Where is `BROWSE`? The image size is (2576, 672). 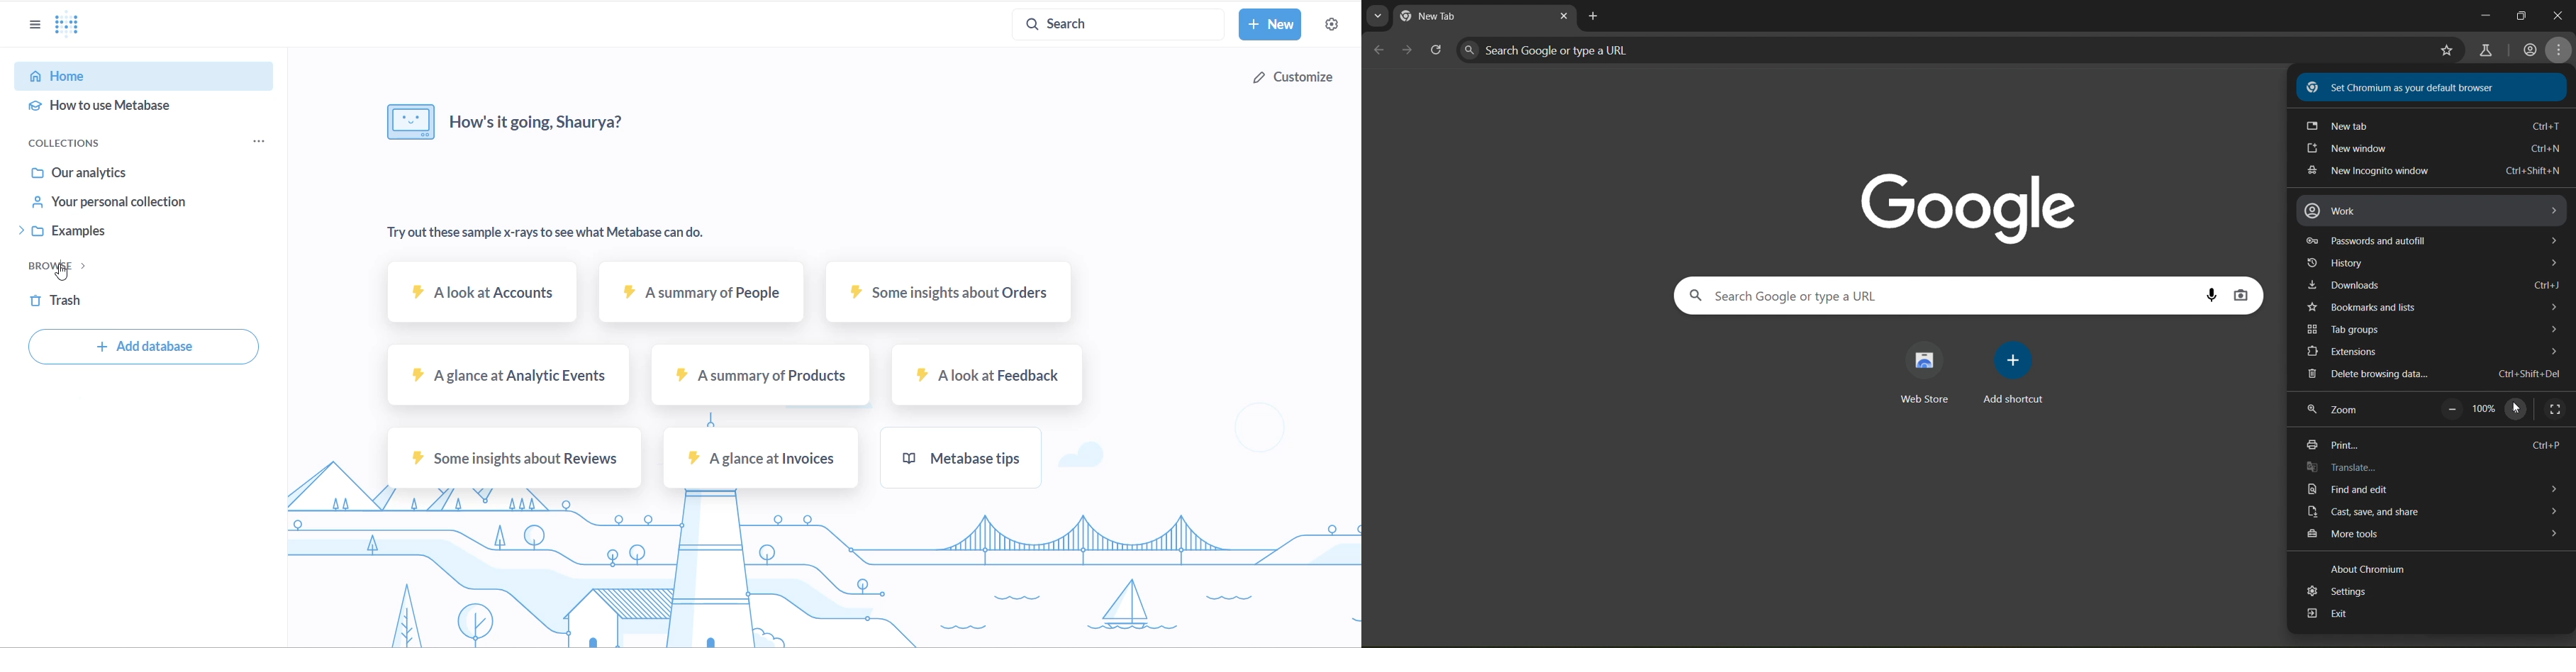
BROWSE is located at coordinates (52, 262).